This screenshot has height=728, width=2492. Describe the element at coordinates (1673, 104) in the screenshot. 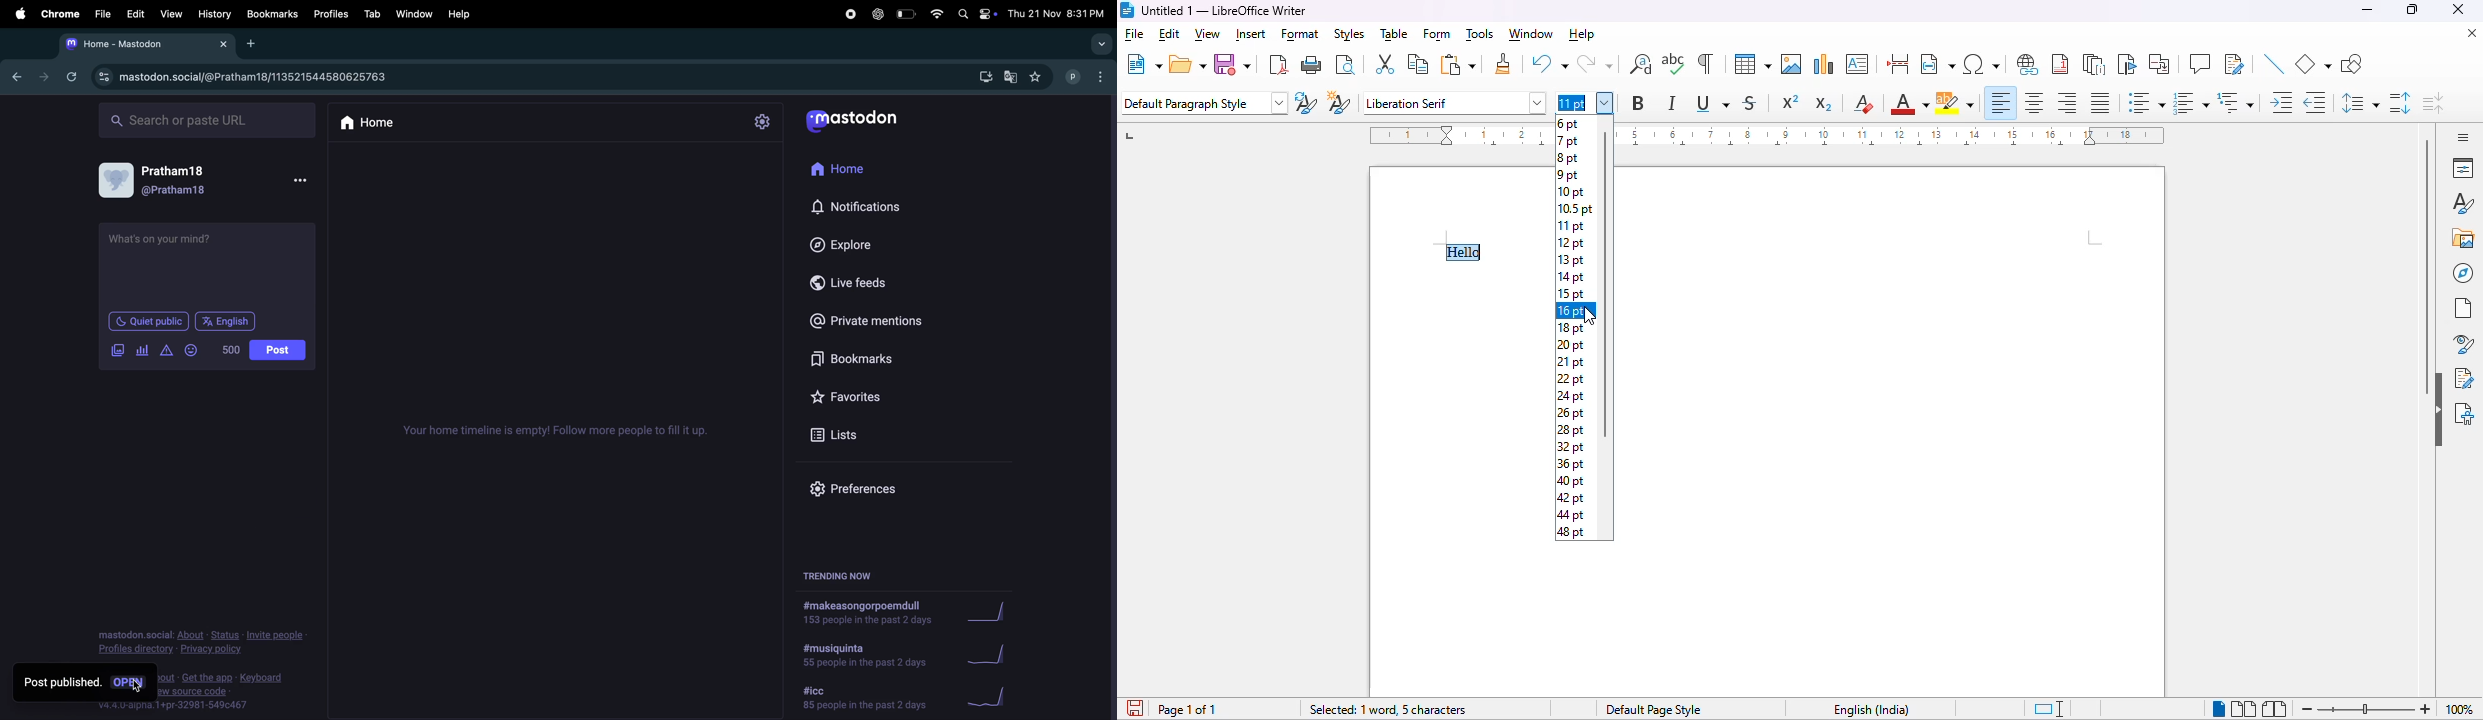

I see `italic` at that location.